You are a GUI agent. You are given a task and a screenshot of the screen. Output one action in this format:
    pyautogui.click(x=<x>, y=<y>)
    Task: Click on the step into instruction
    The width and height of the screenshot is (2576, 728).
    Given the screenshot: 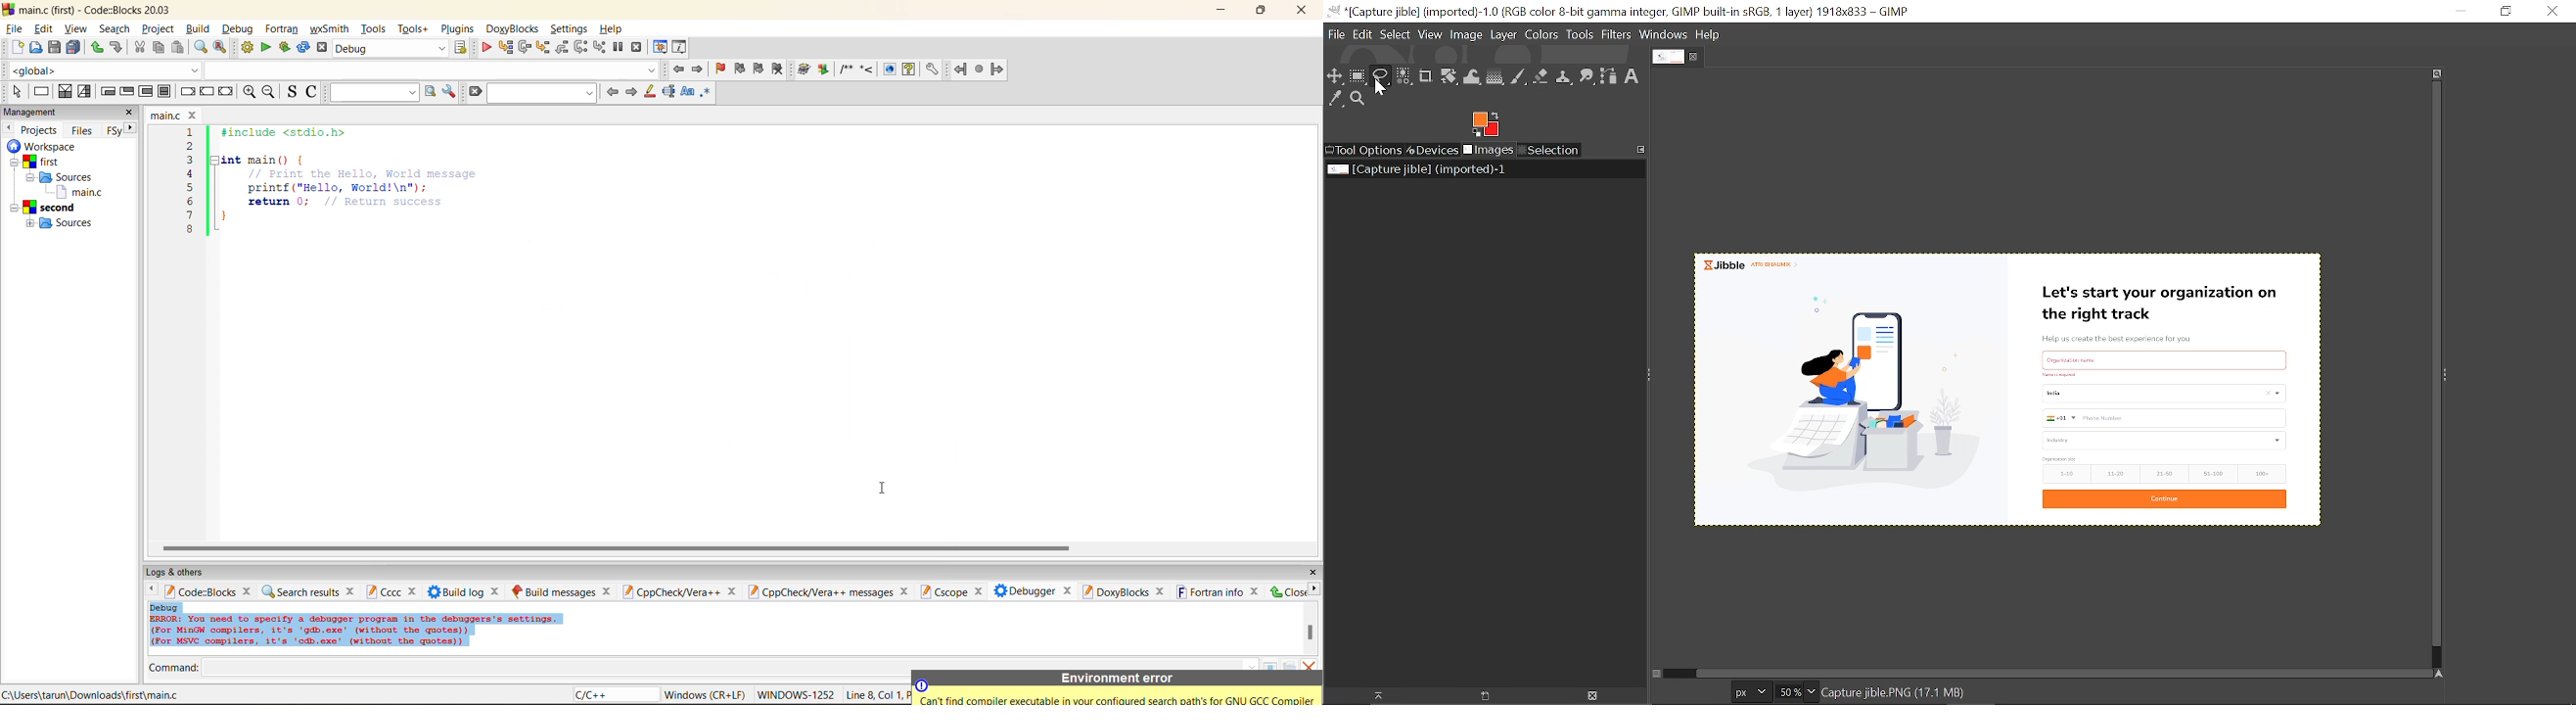 What is the action you would take?
    pyautogui.click(x=599, y=48)
    